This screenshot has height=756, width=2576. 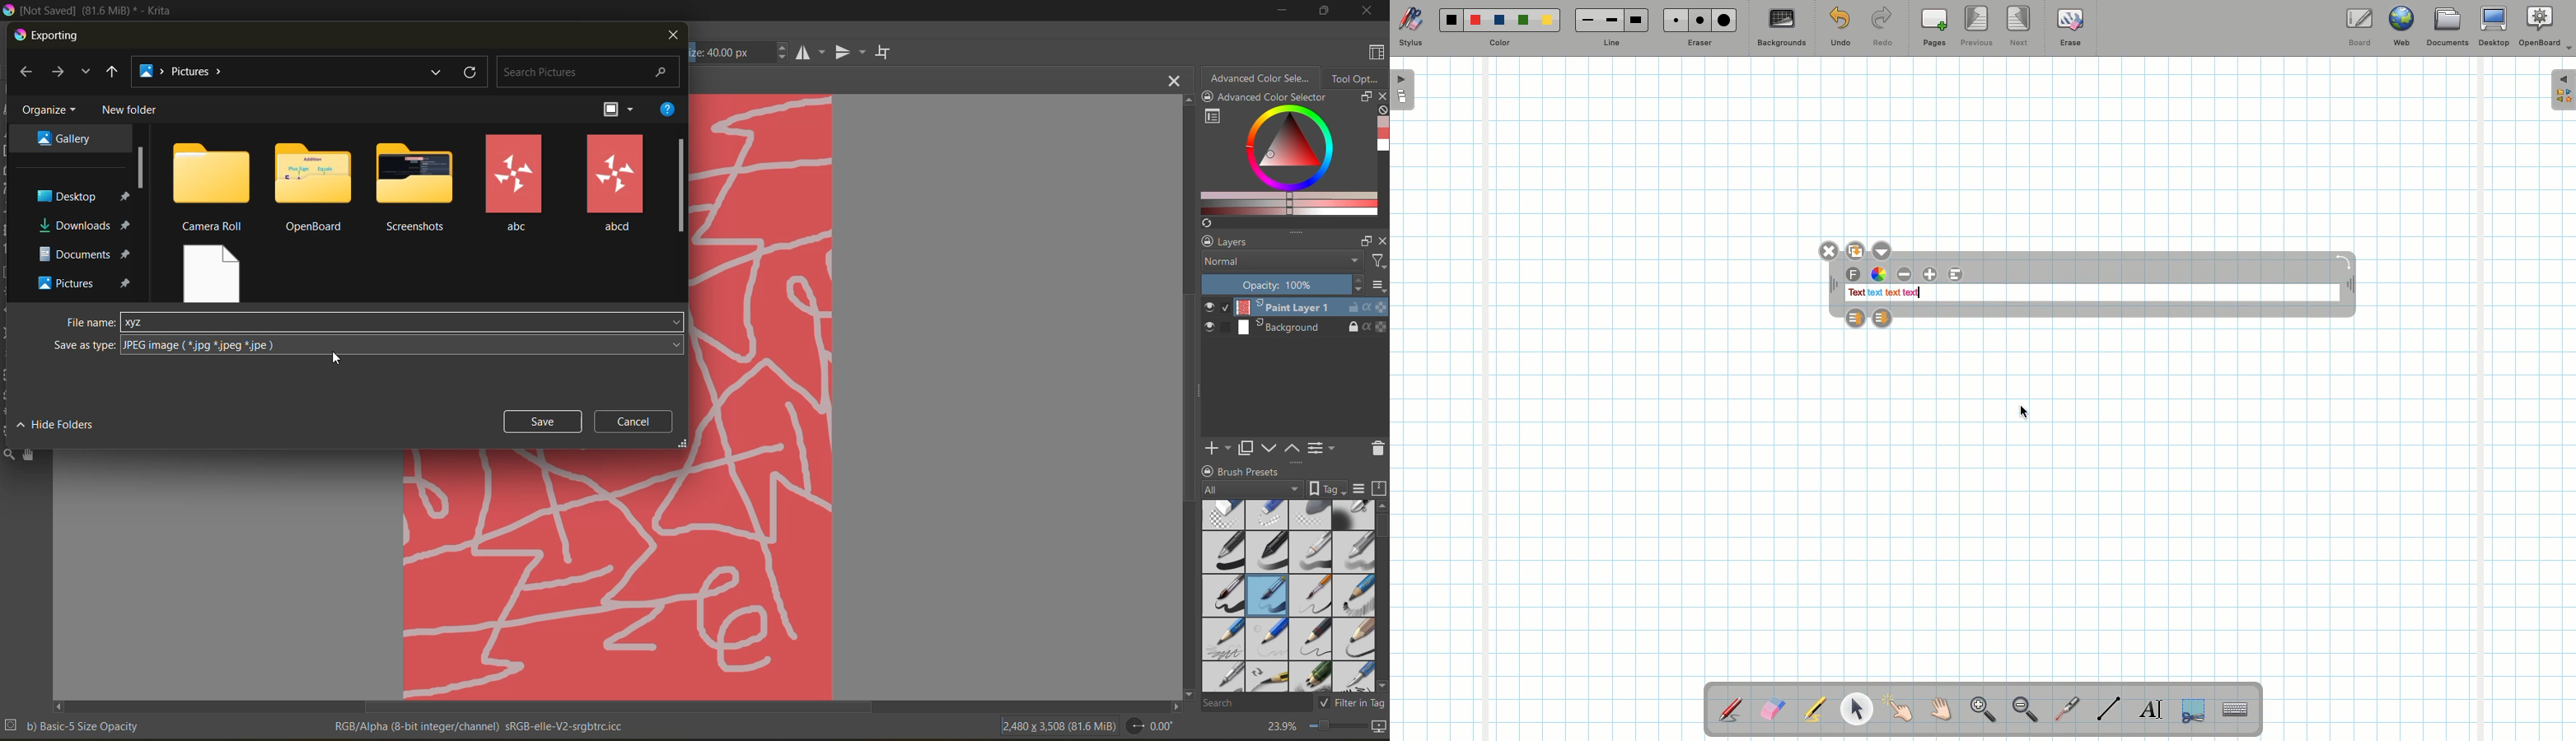 What do you see at coordinates (2349, 287) in the screenshot?
I see `Move` at bounding box center [2349, 287].